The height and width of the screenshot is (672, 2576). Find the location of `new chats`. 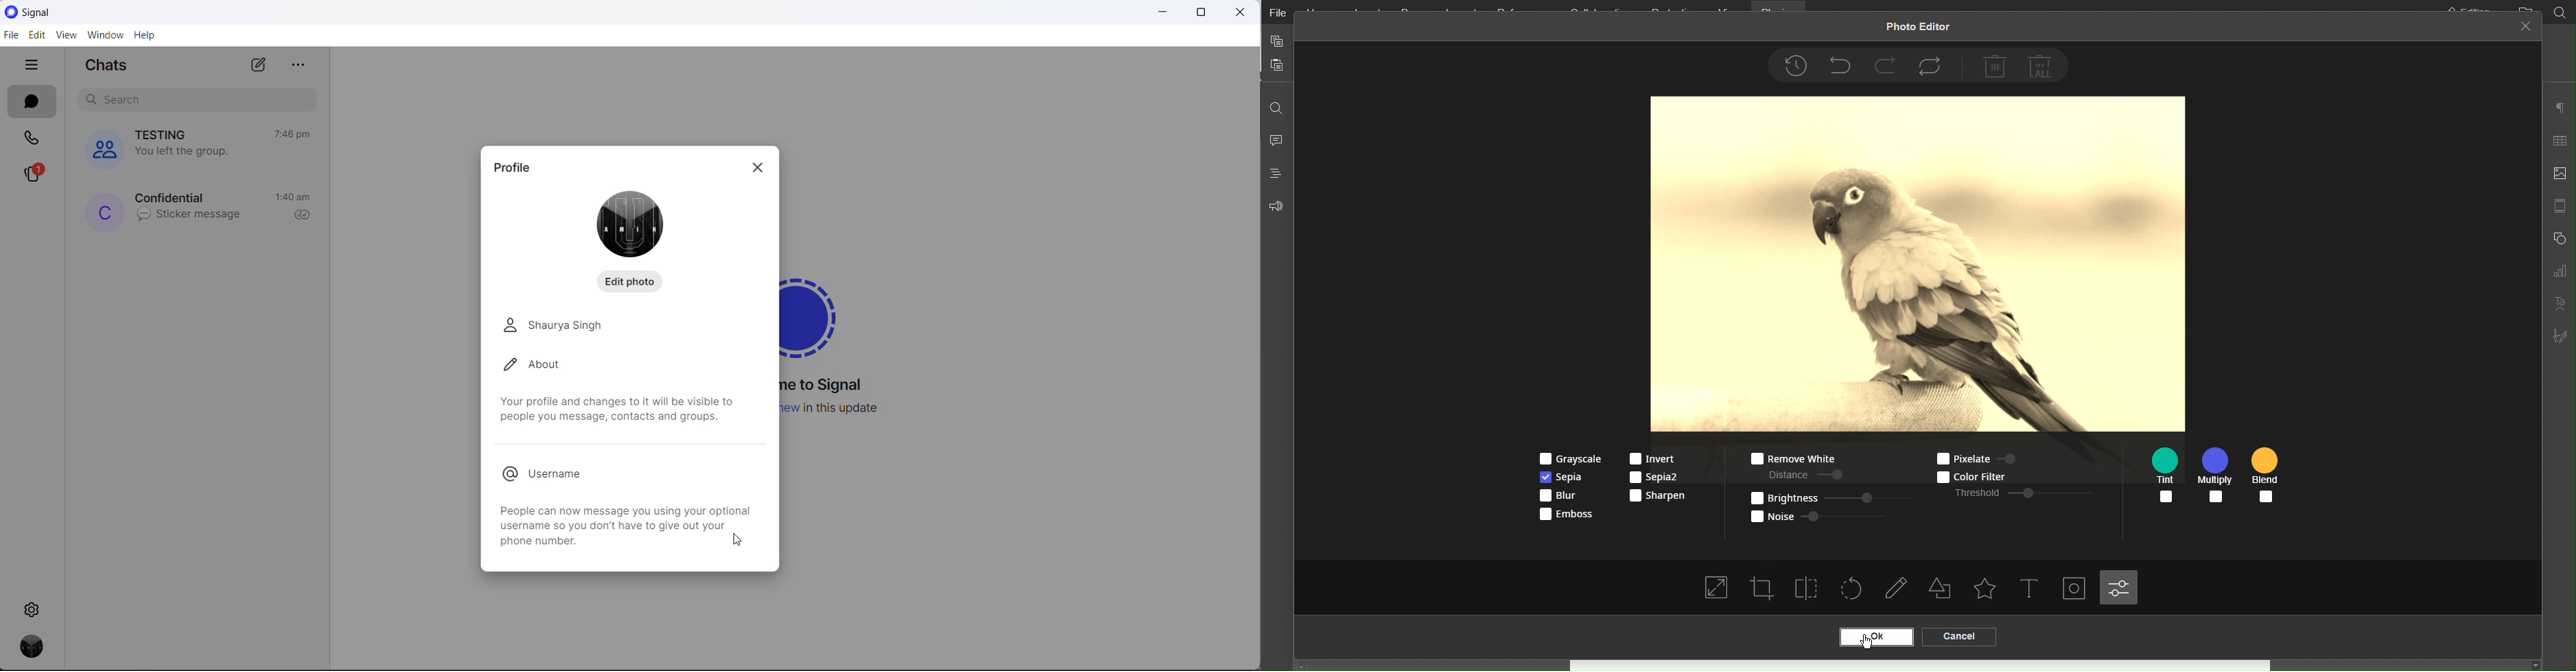

new chats is located at coordinates (262, 64).